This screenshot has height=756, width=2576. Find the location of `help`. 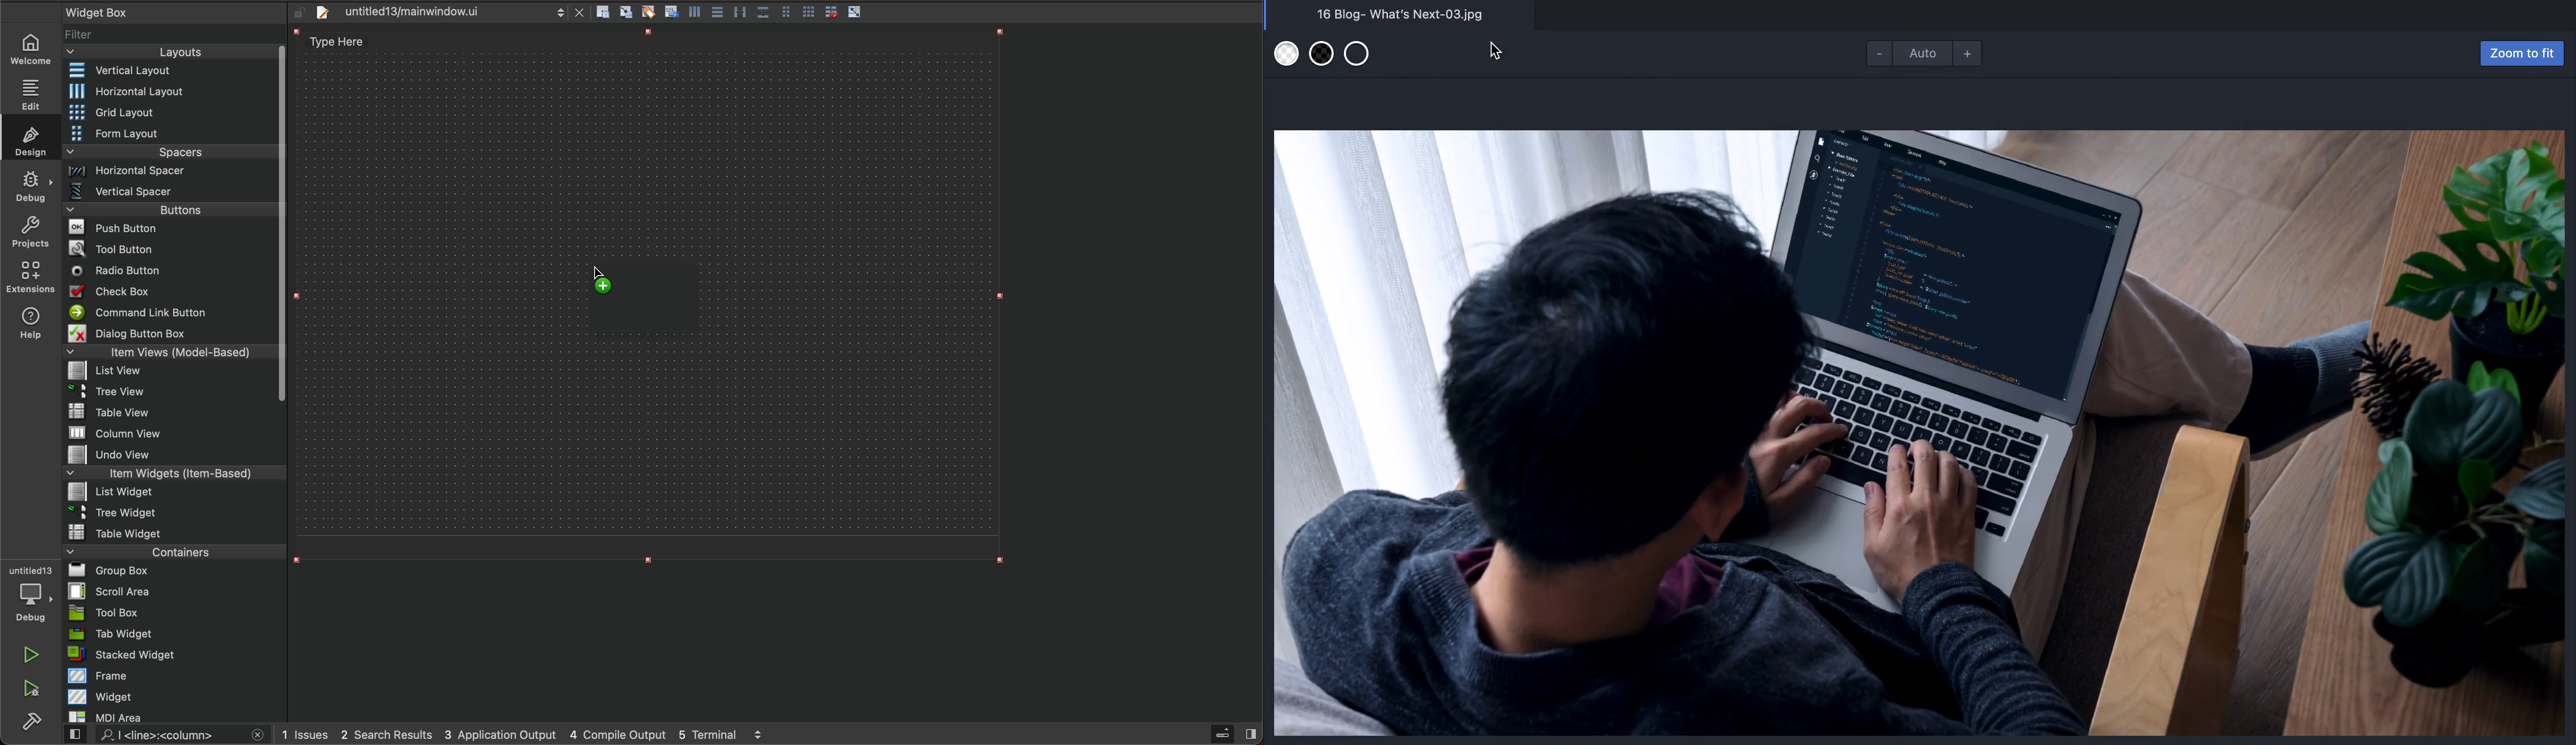

help is located at coordinates (29, 327).